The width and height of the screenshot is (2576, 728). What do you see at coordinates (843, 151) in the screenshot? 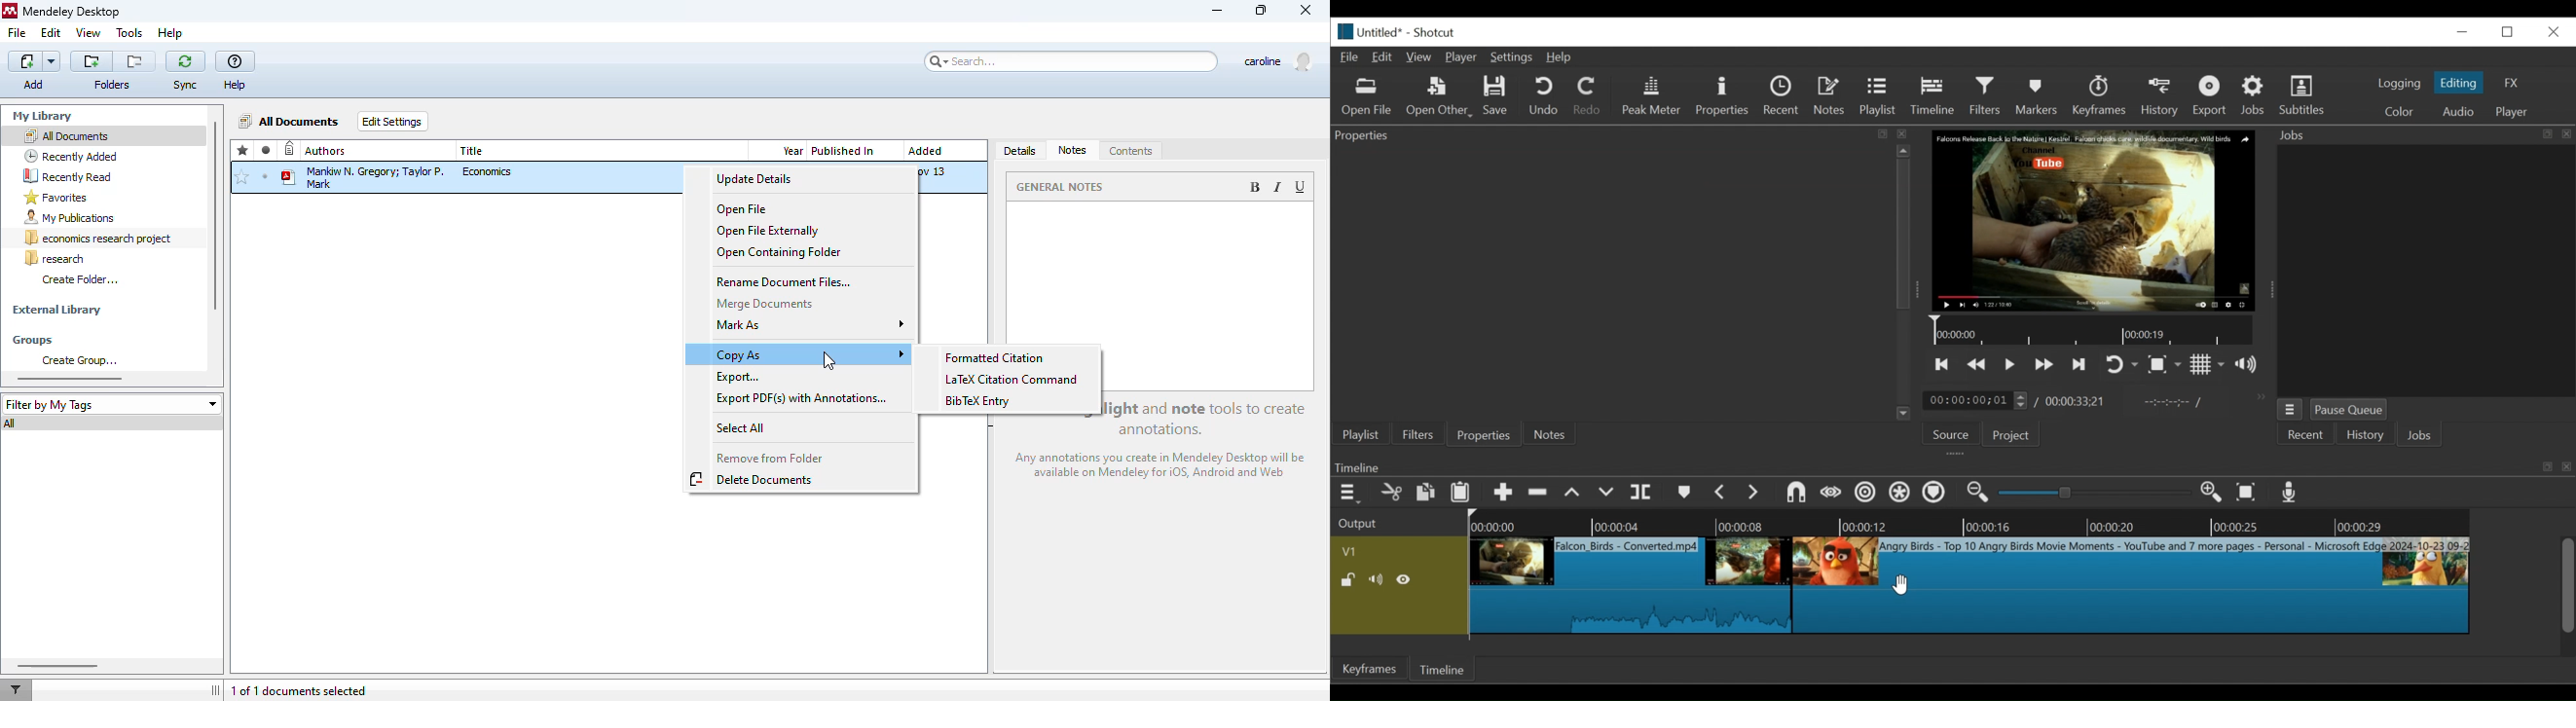
I see `published in` at bounding box center [843, 151].